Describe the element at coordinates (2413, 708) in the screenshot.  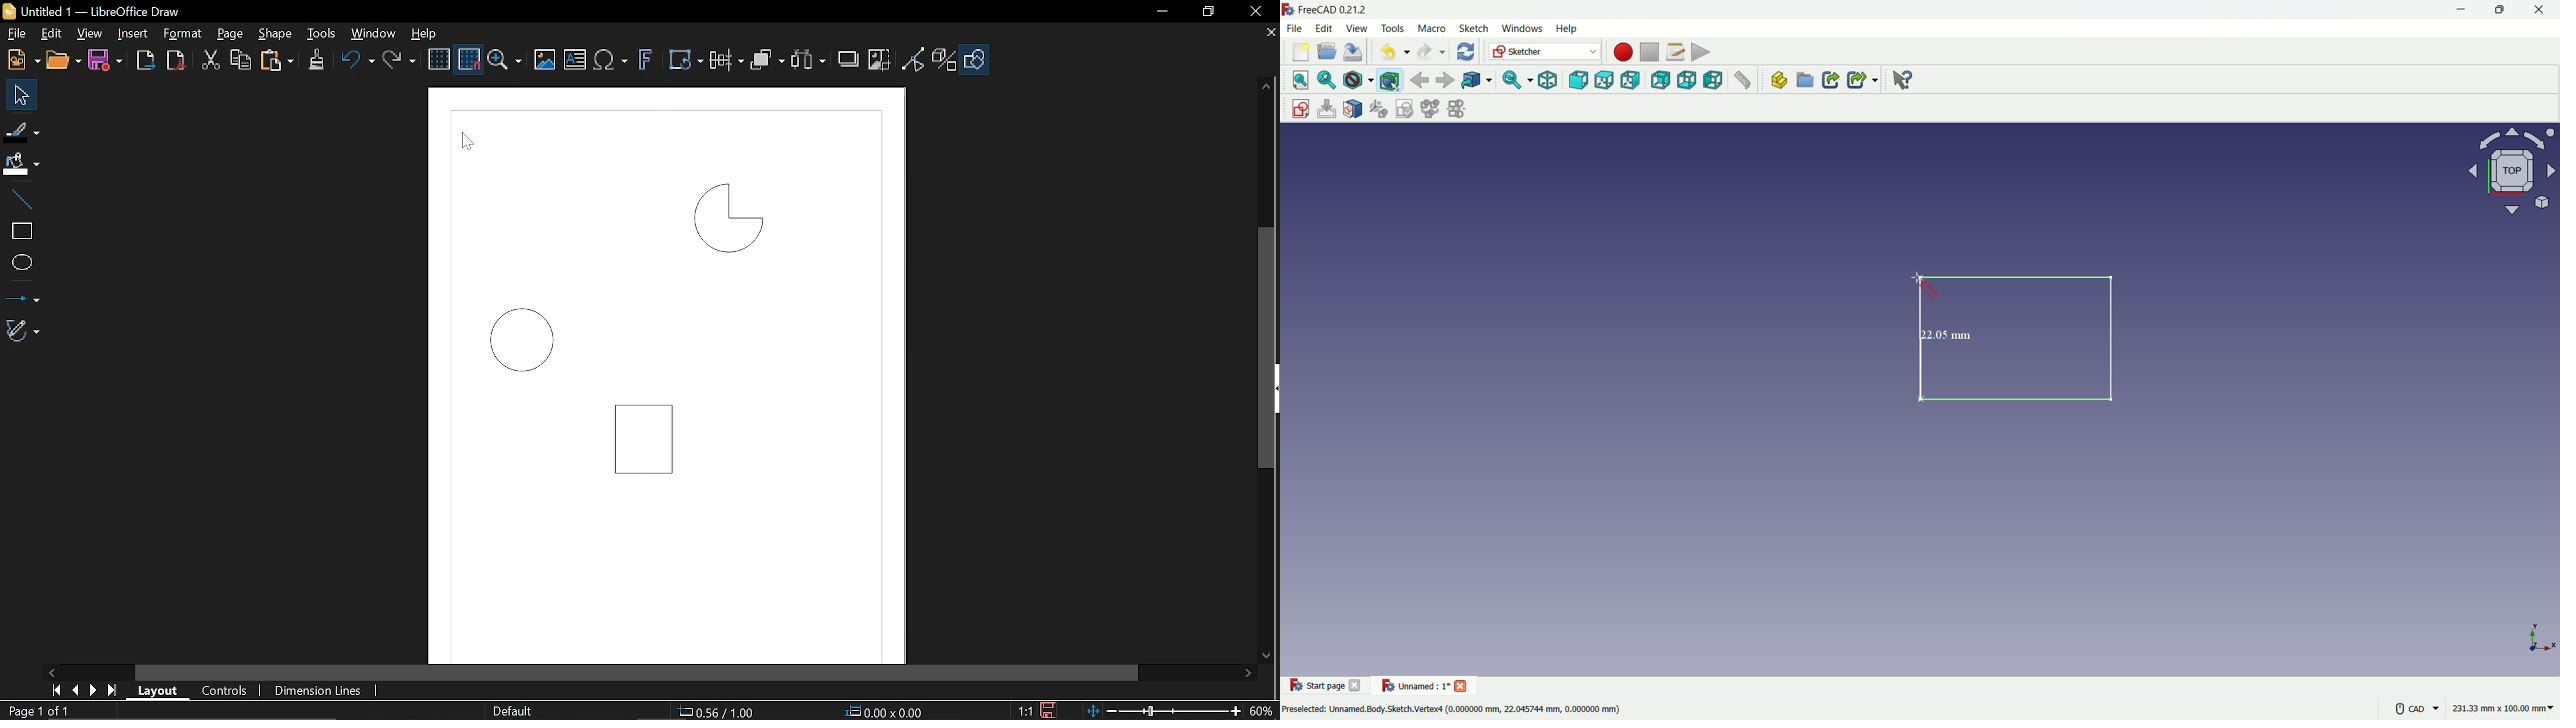
I see `more settings` at that location.